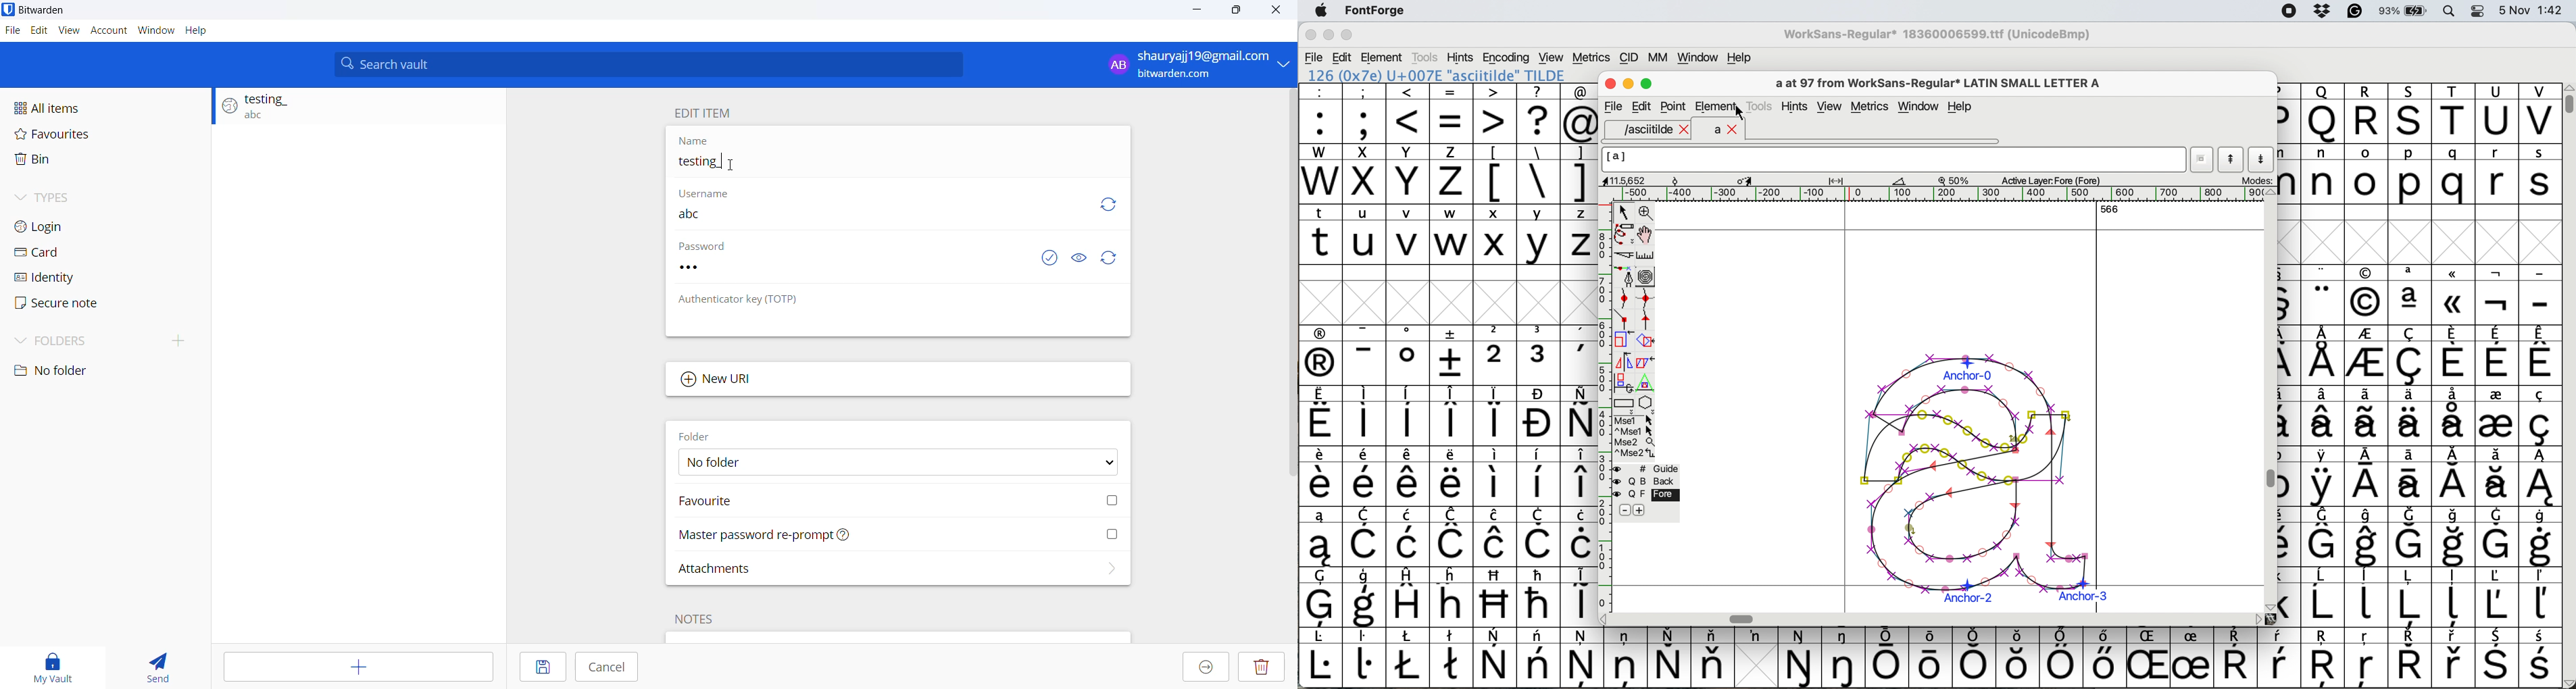 The height and width of the screenshot is (700, 2576). I want to click on Login, so click(96, 228).